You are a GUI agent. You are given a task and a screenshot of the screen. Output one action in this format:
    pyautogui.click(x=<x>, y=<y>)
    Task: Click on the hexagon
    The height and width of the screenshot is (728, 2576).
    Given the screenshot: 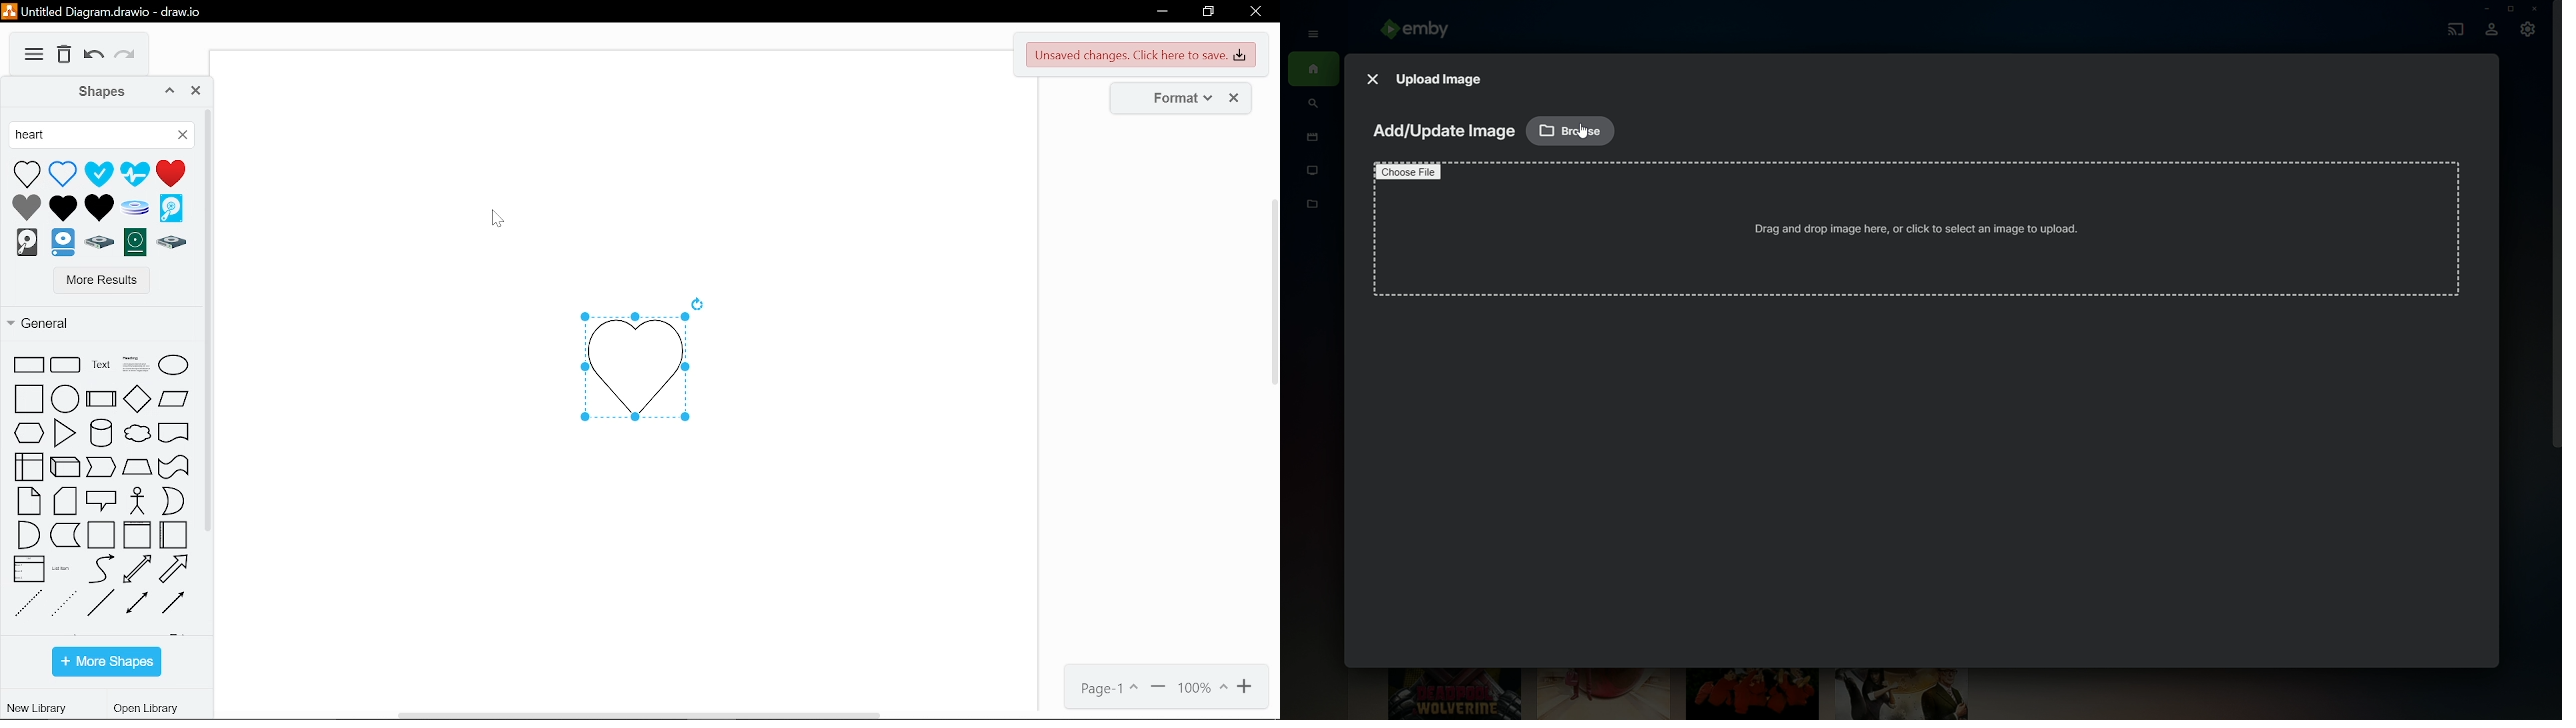 What is the action you would take?
    pyautogui.click(x=26, y=434)
    